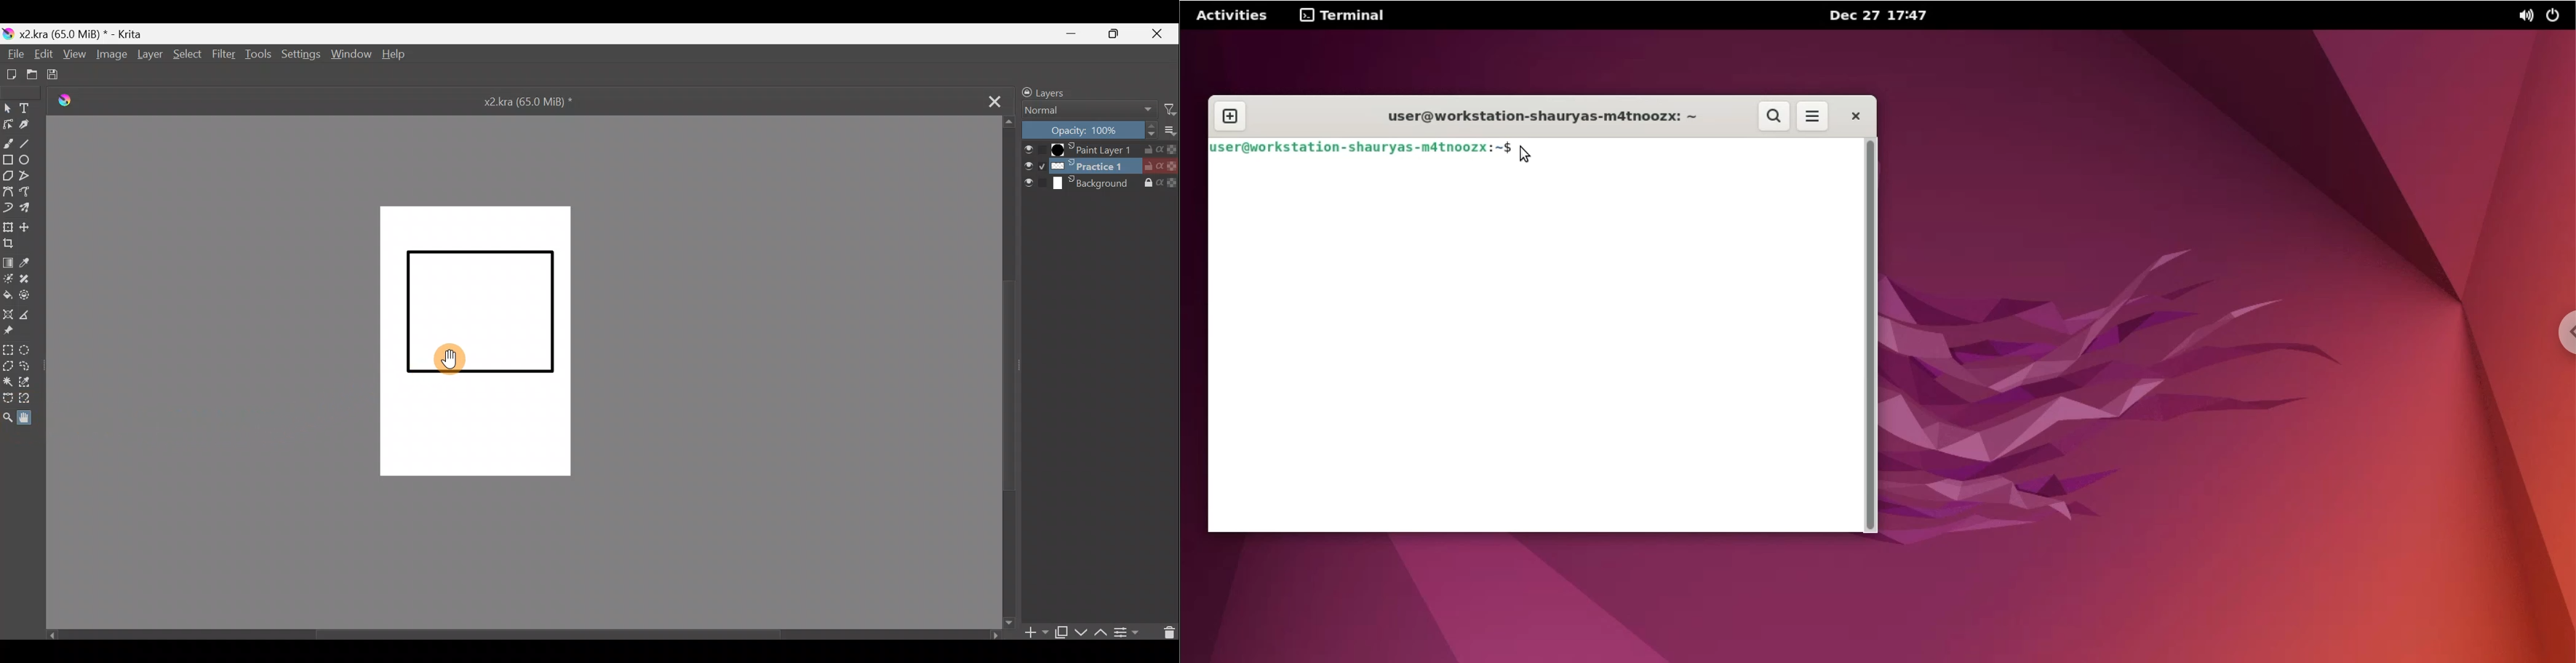 The height and width of the screenshot is (672, 2576). What do you see at coordinates (2523, 15) in the screenshot?
I see `sound options` at bounding box center [2523, 15].